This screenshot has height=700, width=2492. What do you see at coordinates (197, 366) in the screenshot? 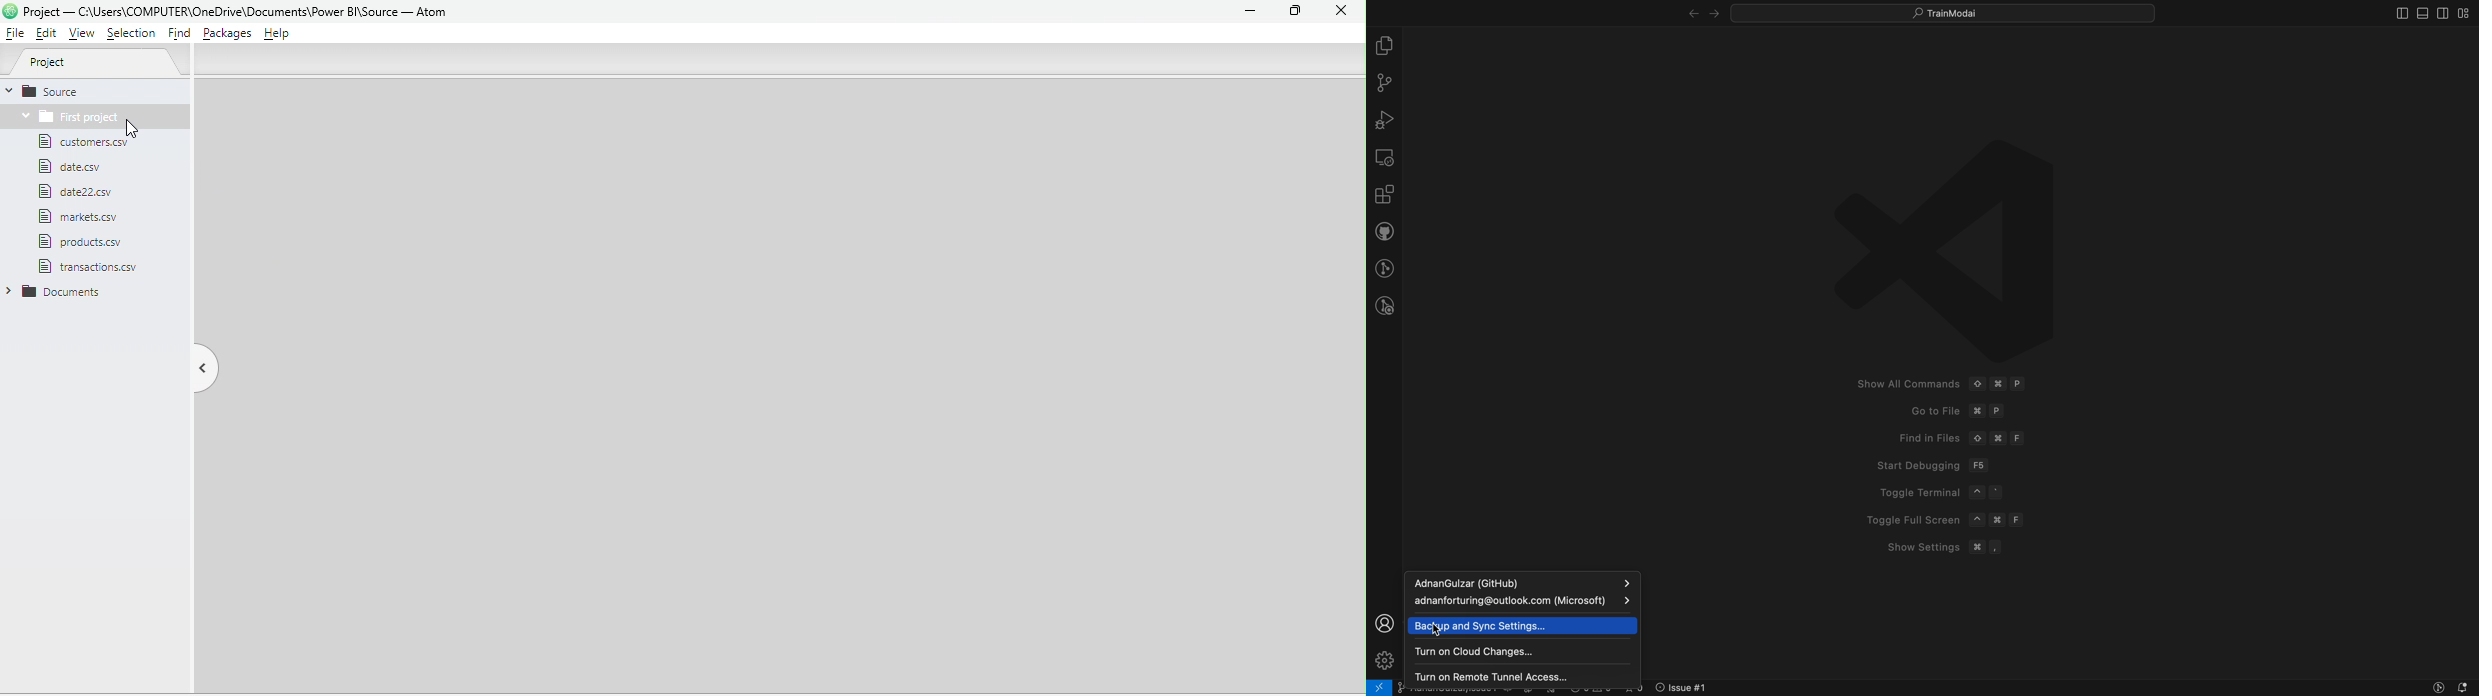
I see `Toggle tree view` at bounding box center [197, 366].